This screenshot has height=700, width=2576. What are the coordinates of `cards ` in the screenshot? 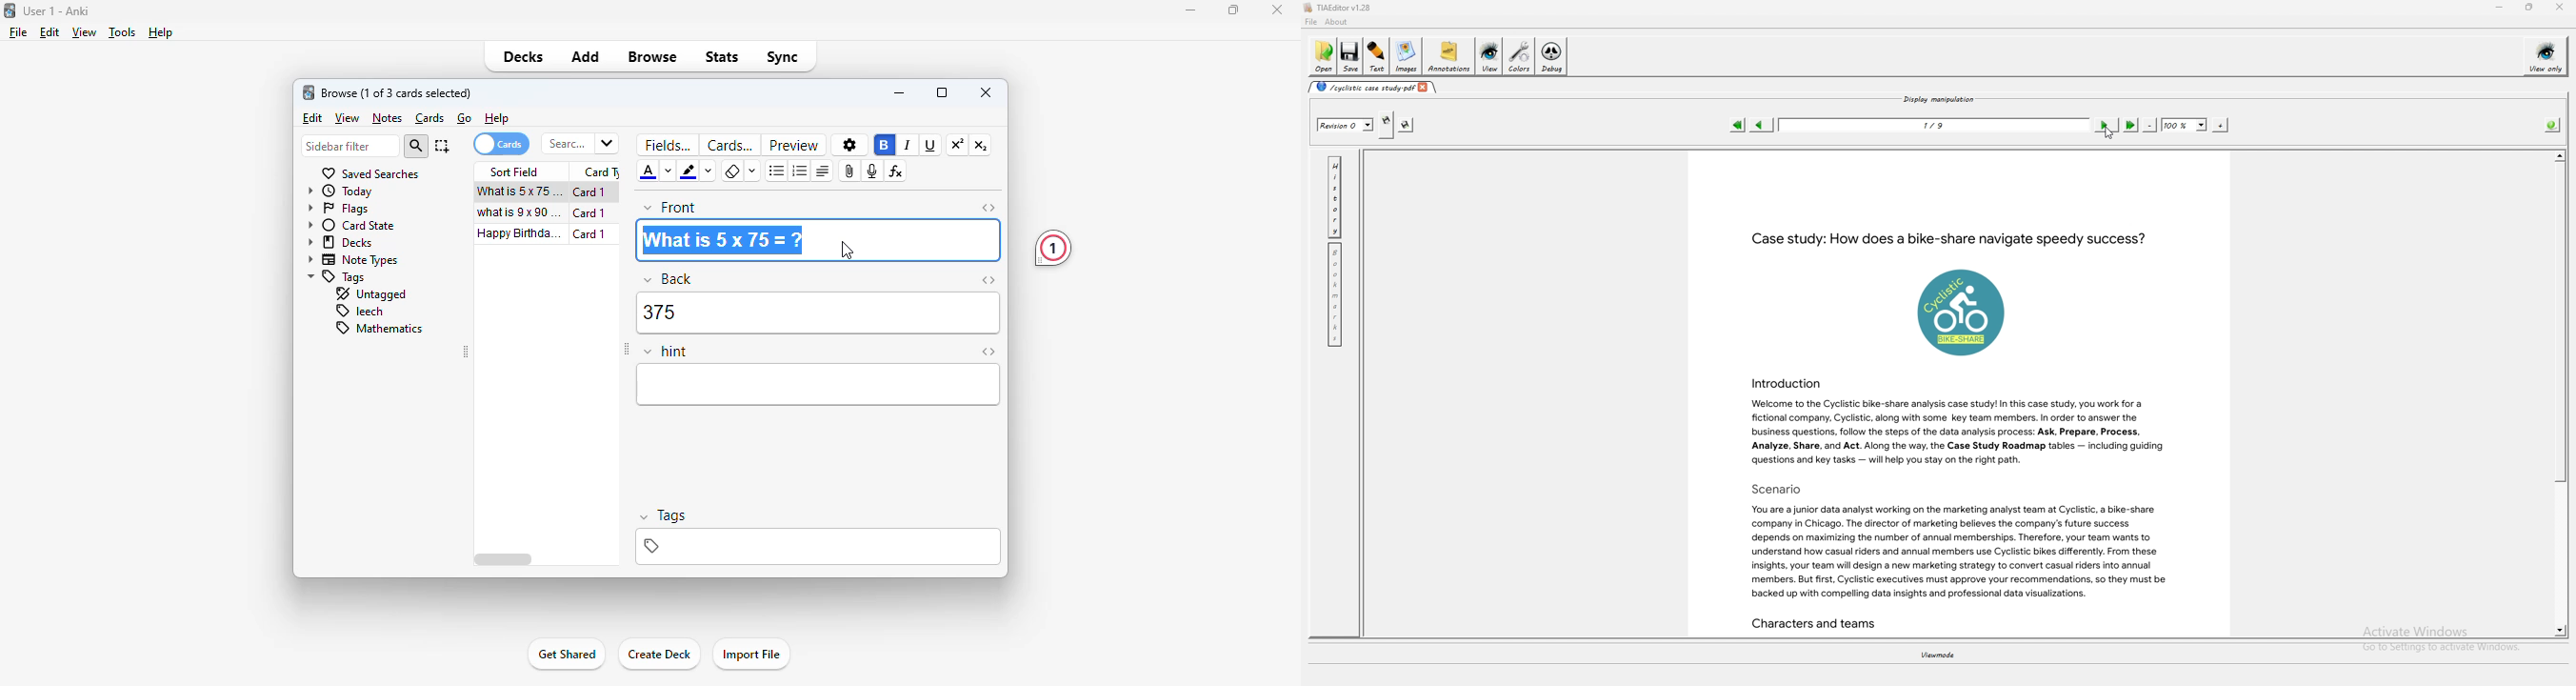 It's located at (729, 146).